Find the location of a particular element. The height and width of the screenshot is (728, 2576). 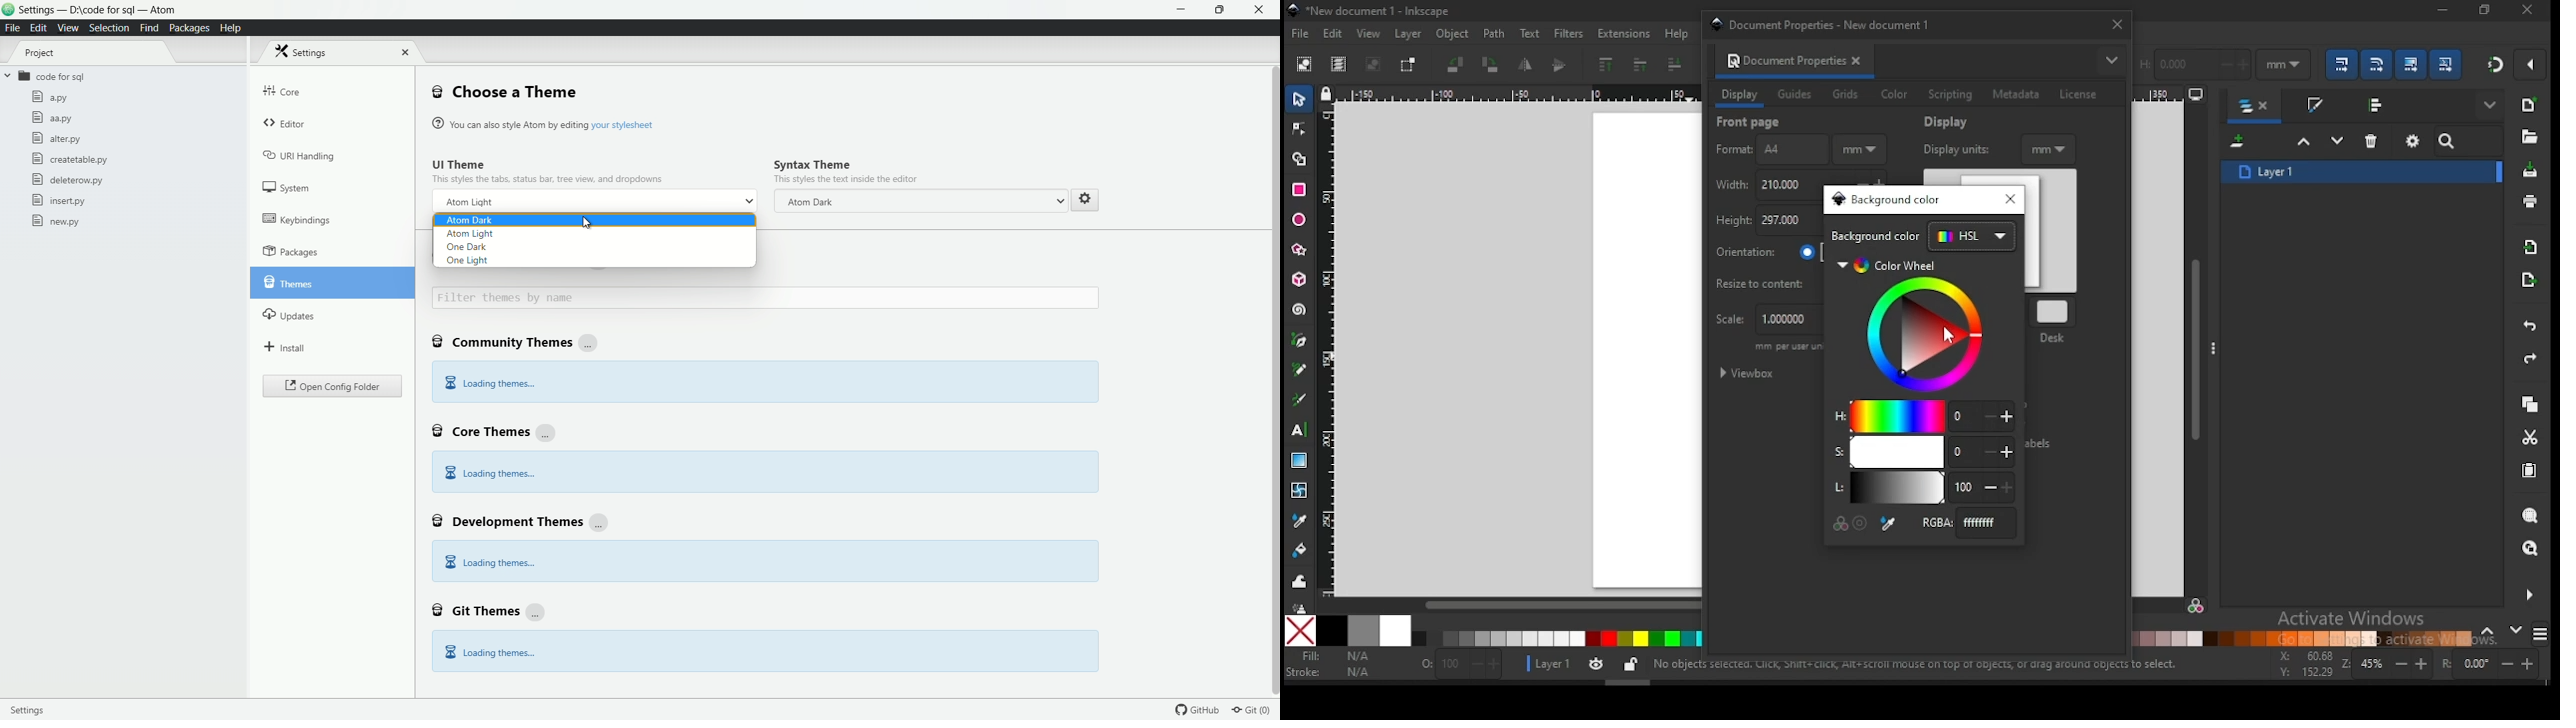

black is located at coordinates (1332, 631).